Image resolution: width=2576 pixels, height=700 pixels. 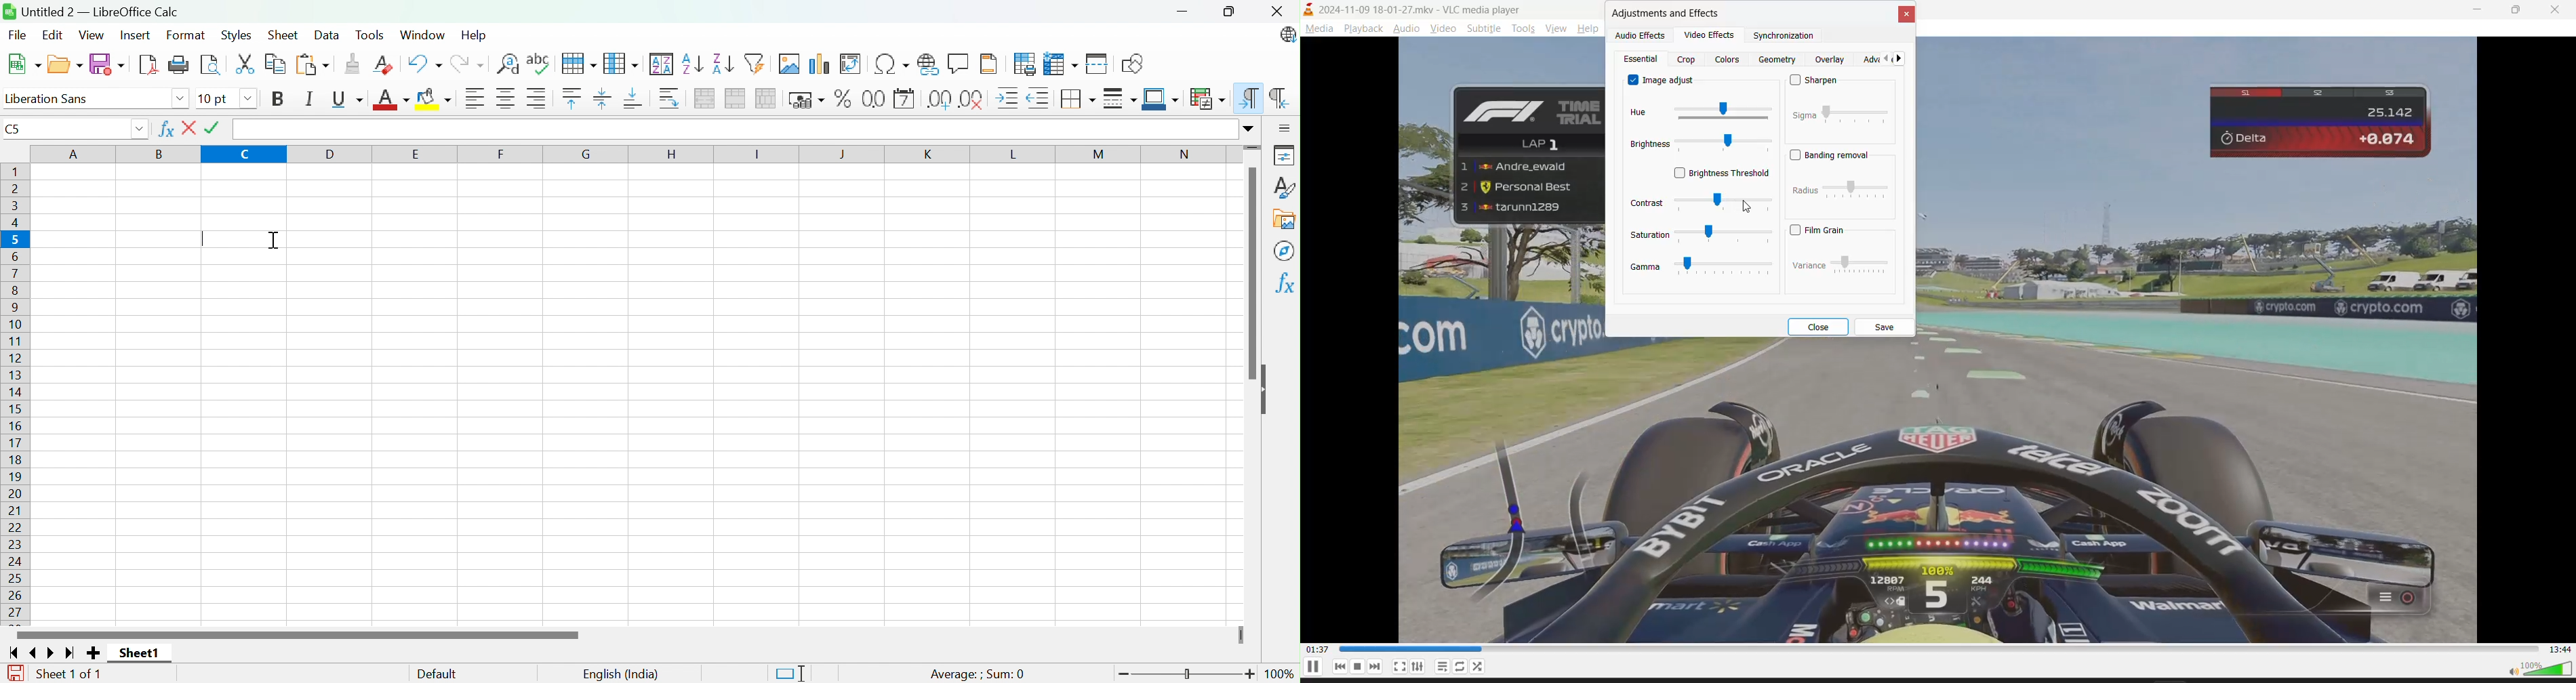 I want to click on Data, so click(x=327, y=35).